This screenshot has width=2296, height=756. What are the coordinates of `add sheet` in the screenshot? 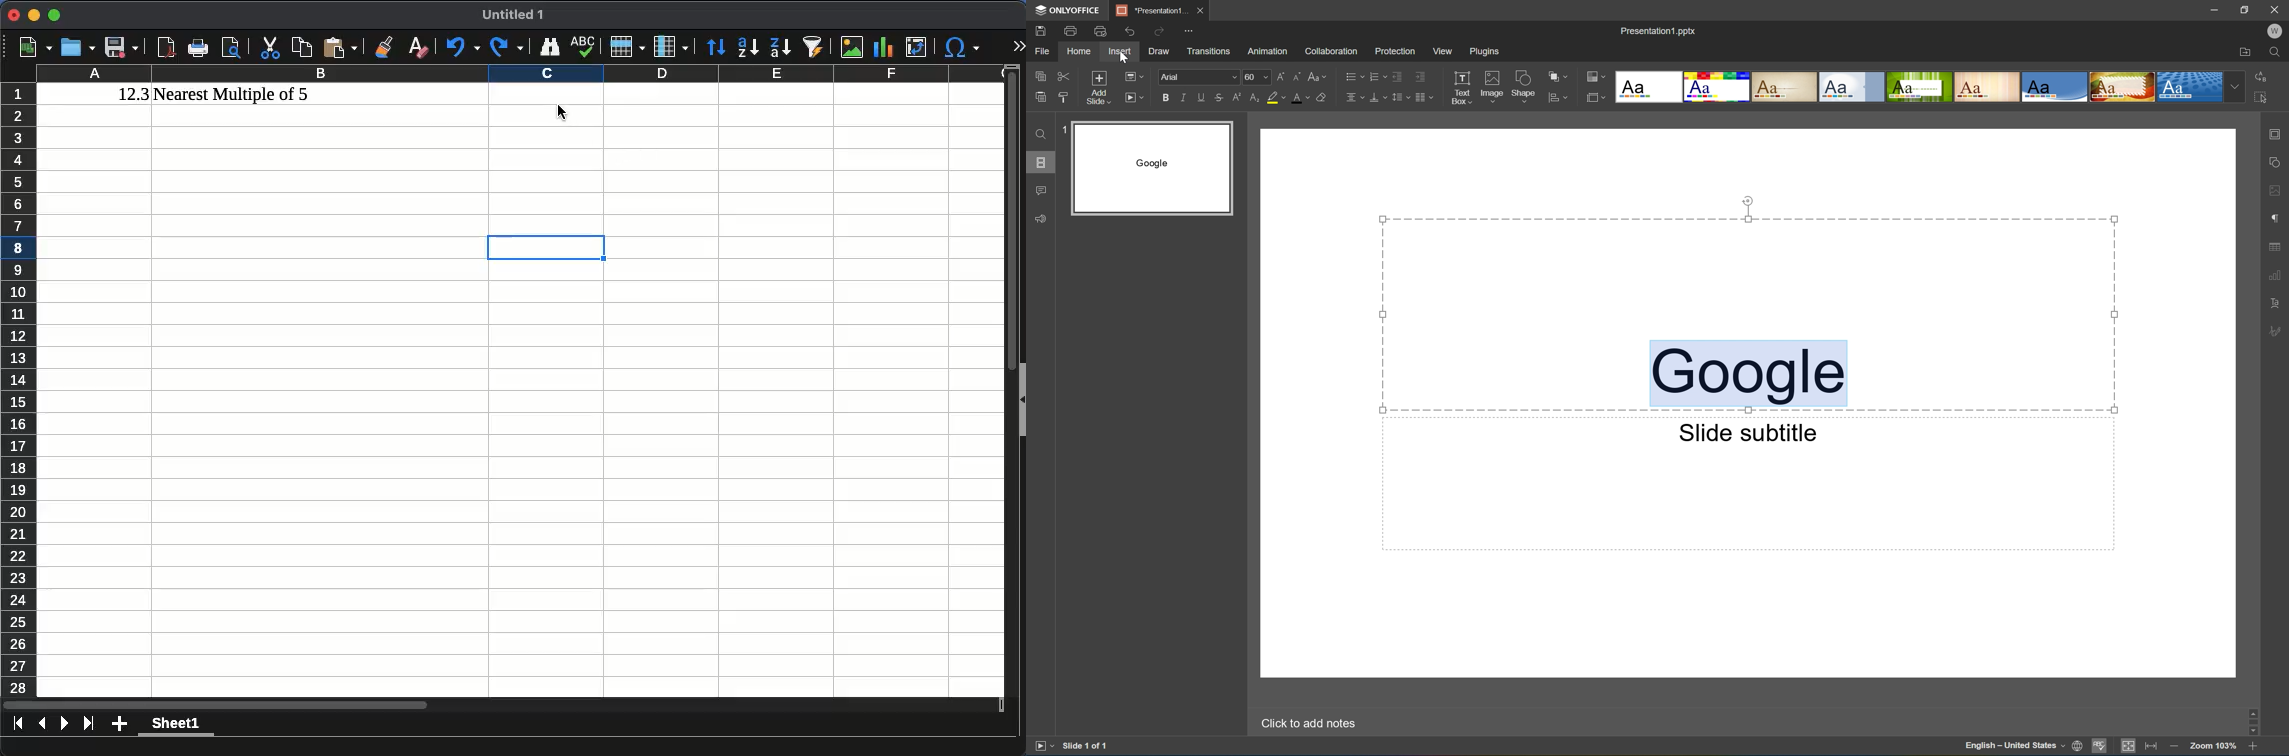 It's located at (119, 724).